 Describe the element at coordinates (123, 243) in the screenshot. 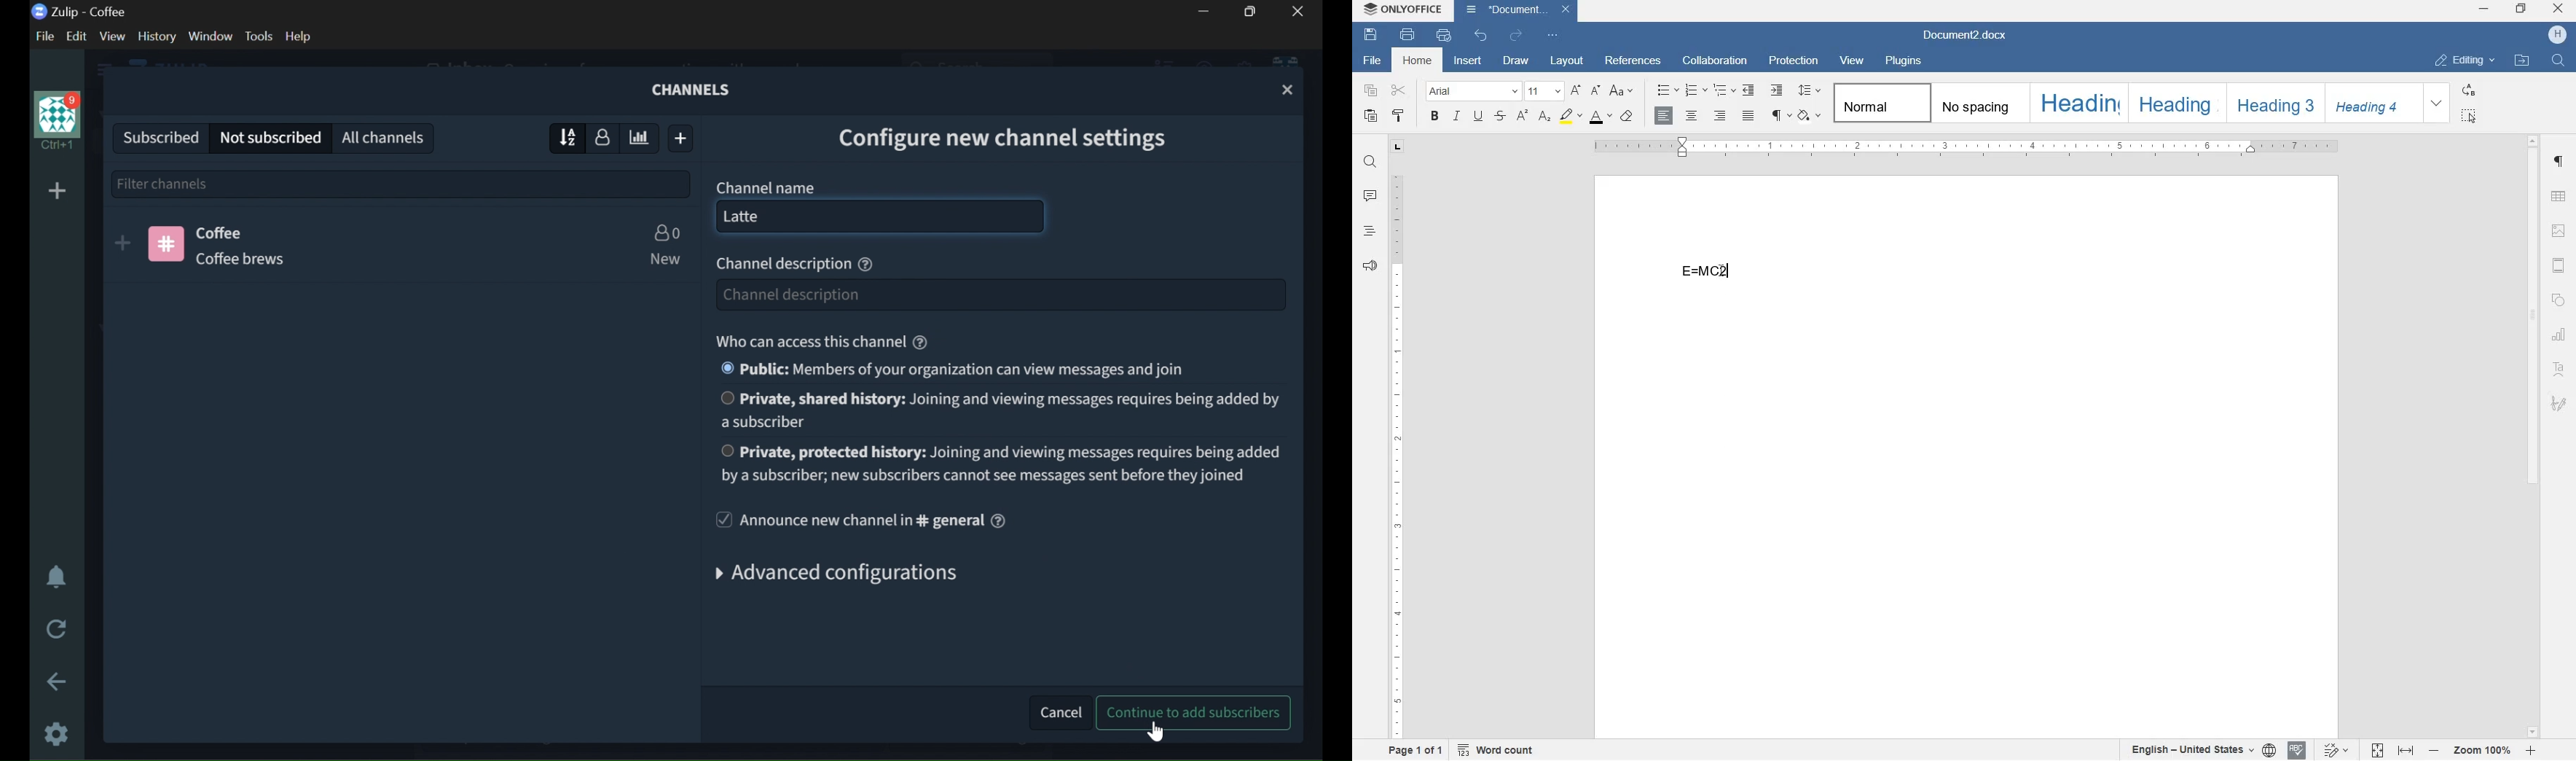

I see `SUBSCRIBE TO CHANNEL` at that location.